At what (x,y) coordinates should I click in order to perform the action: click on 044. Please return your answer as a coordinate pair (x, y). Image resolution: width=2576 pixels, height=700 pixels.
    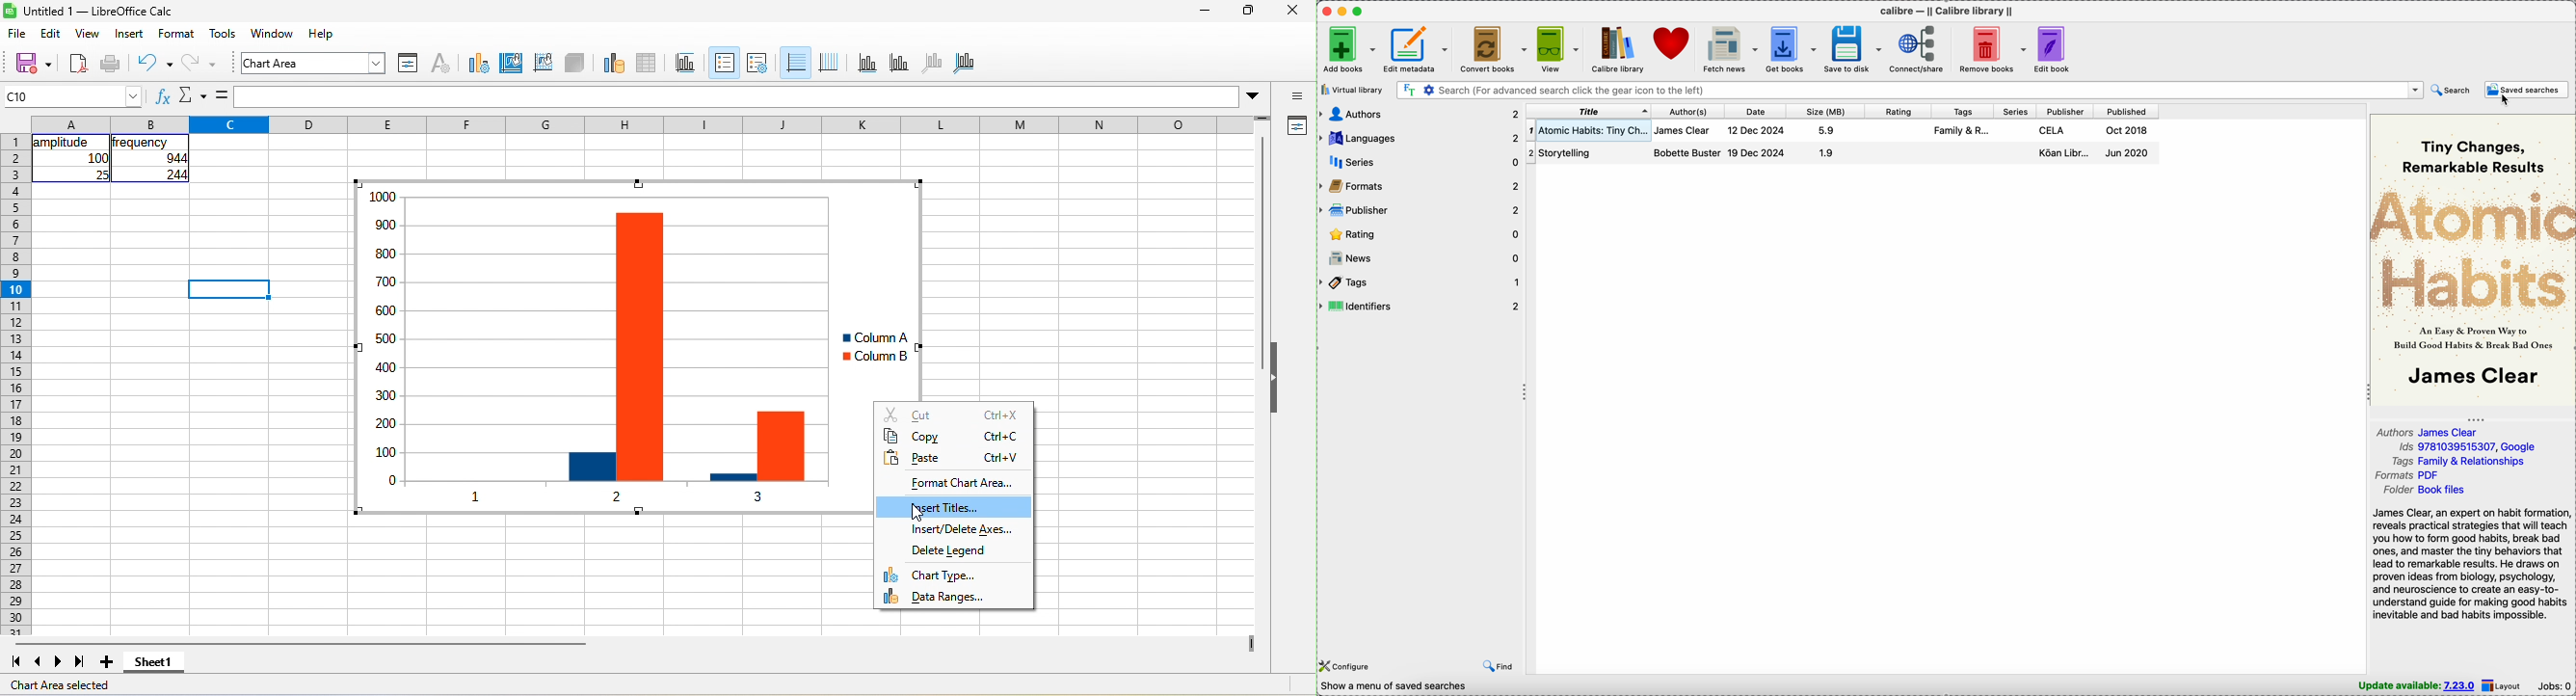
    Looking at the image, I should click on (176, 158).